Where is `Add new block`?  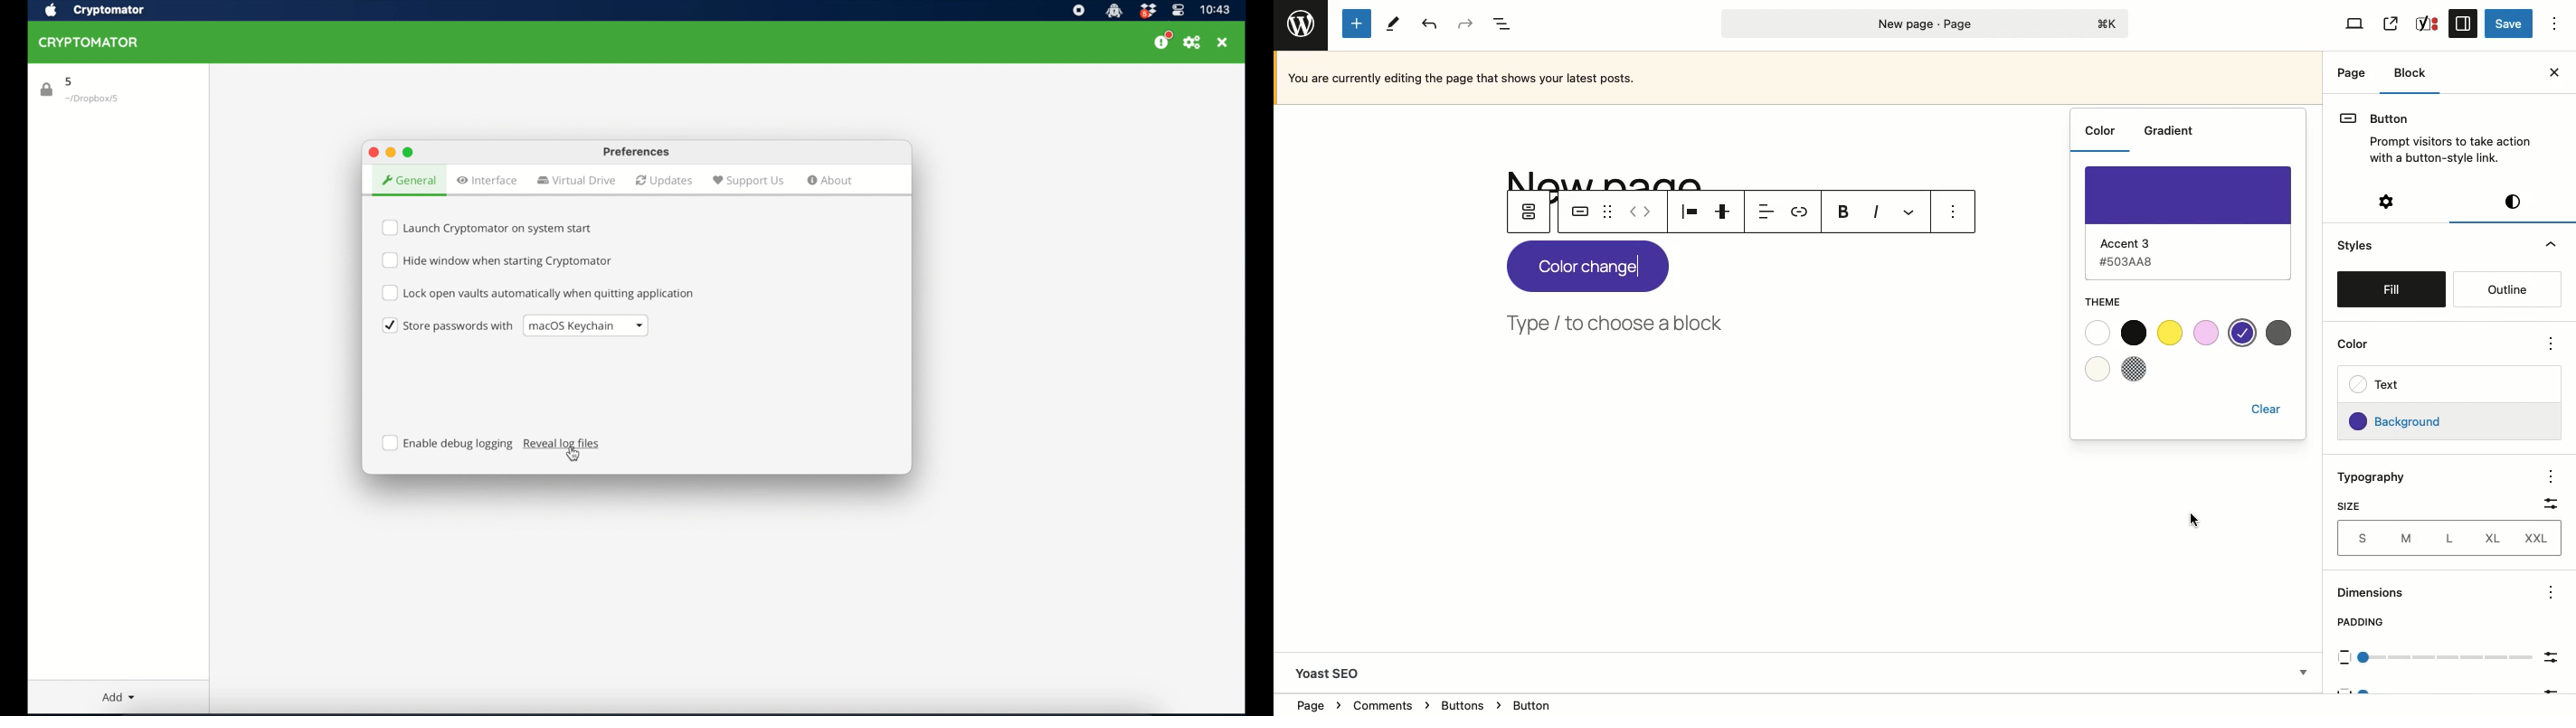
Add new block is located at coordinates (1359, 24).